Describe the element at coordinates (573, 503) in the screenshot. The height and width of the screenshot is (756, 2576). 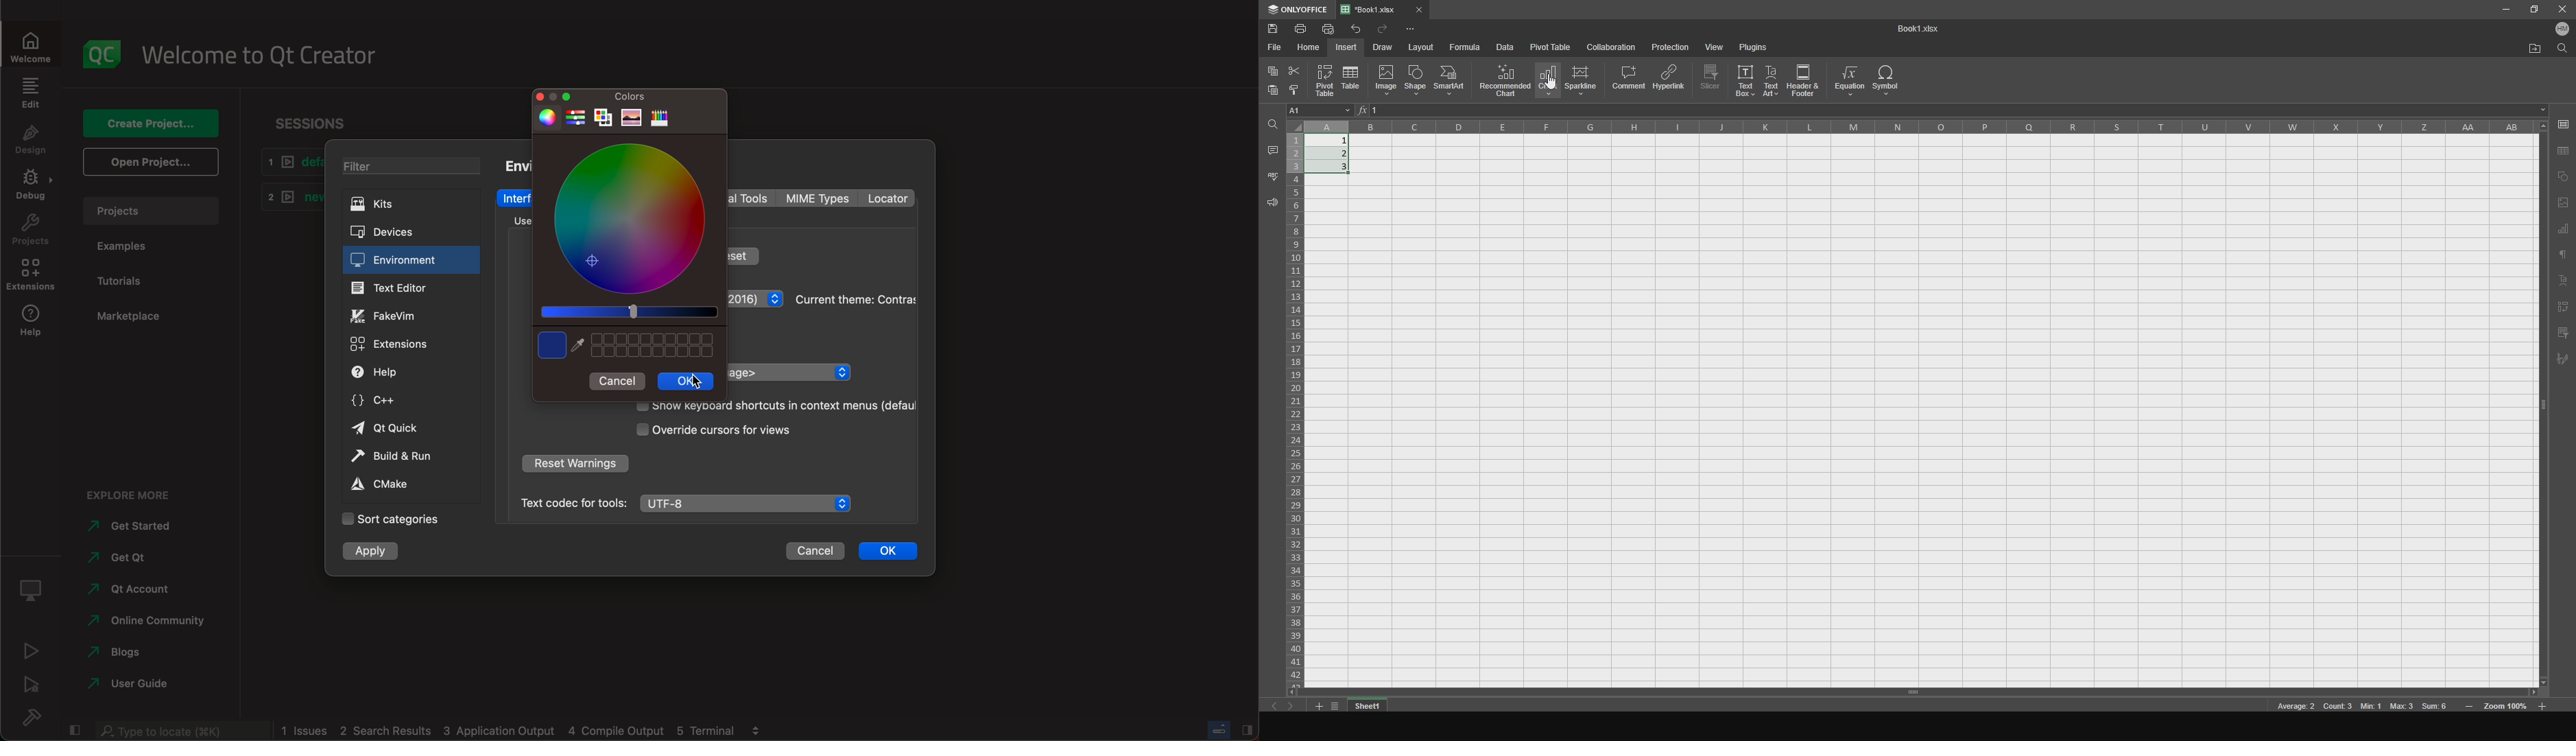
I see `text code` at that location.